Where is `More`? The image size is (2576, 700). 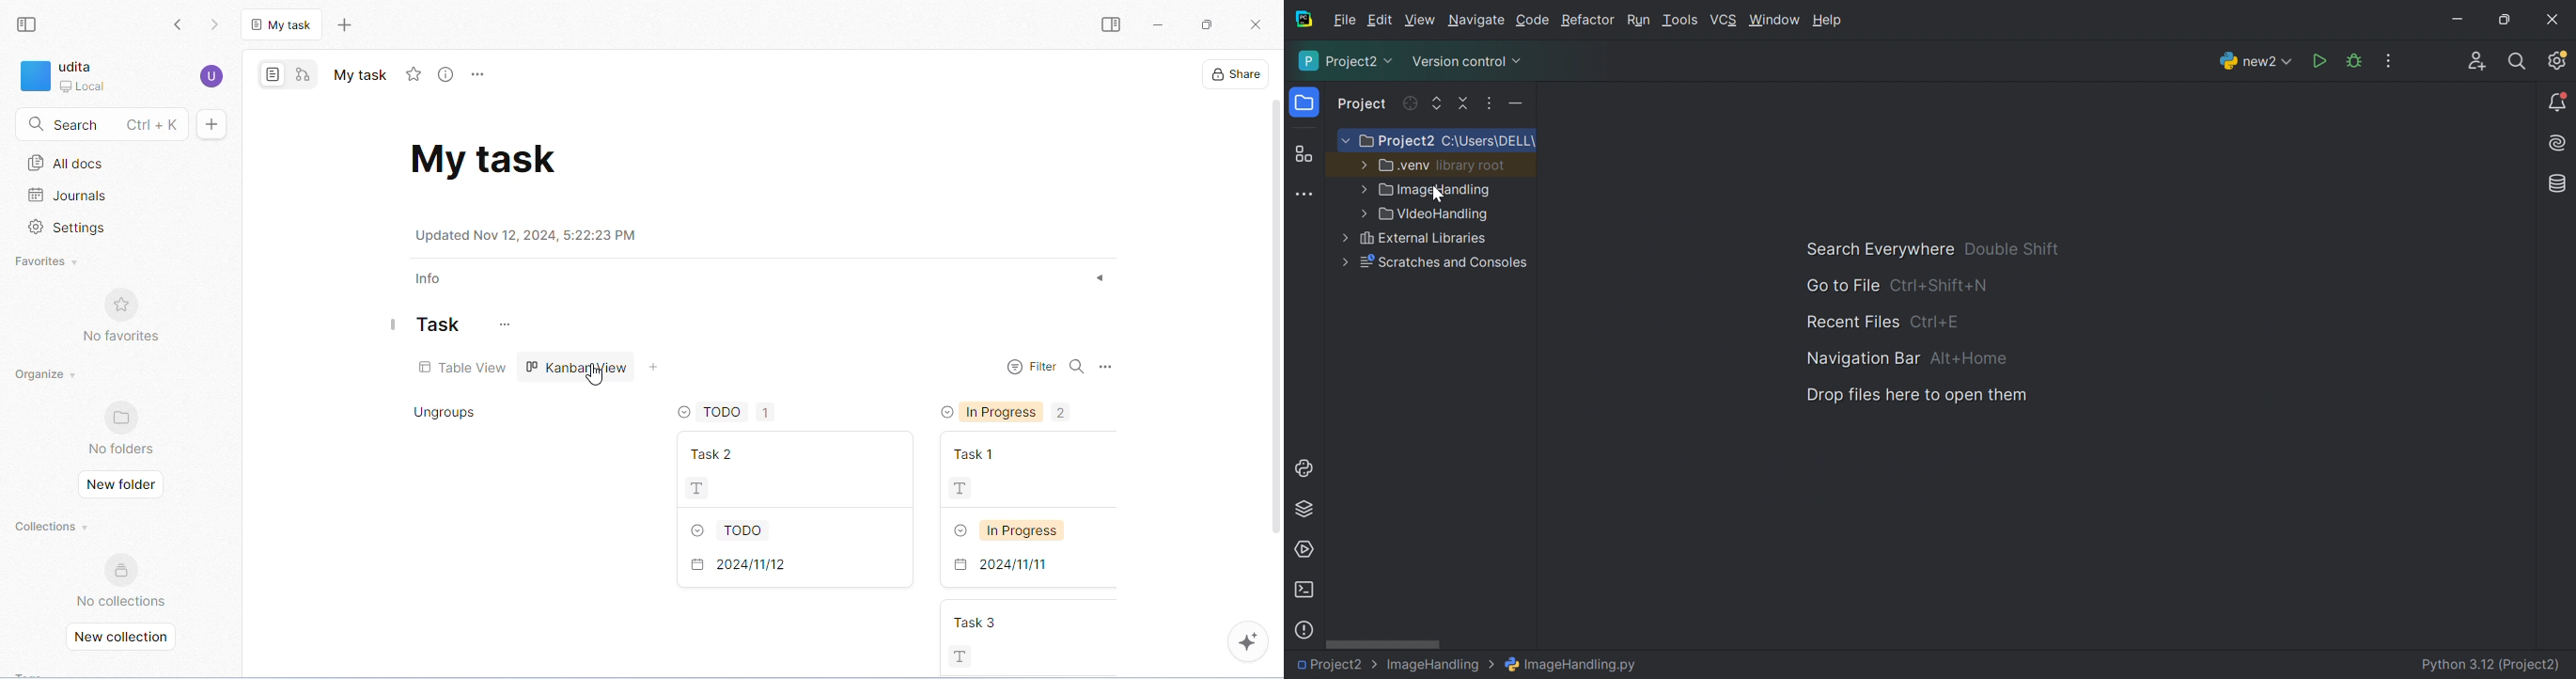 More is located at coordinates (1342, 141).